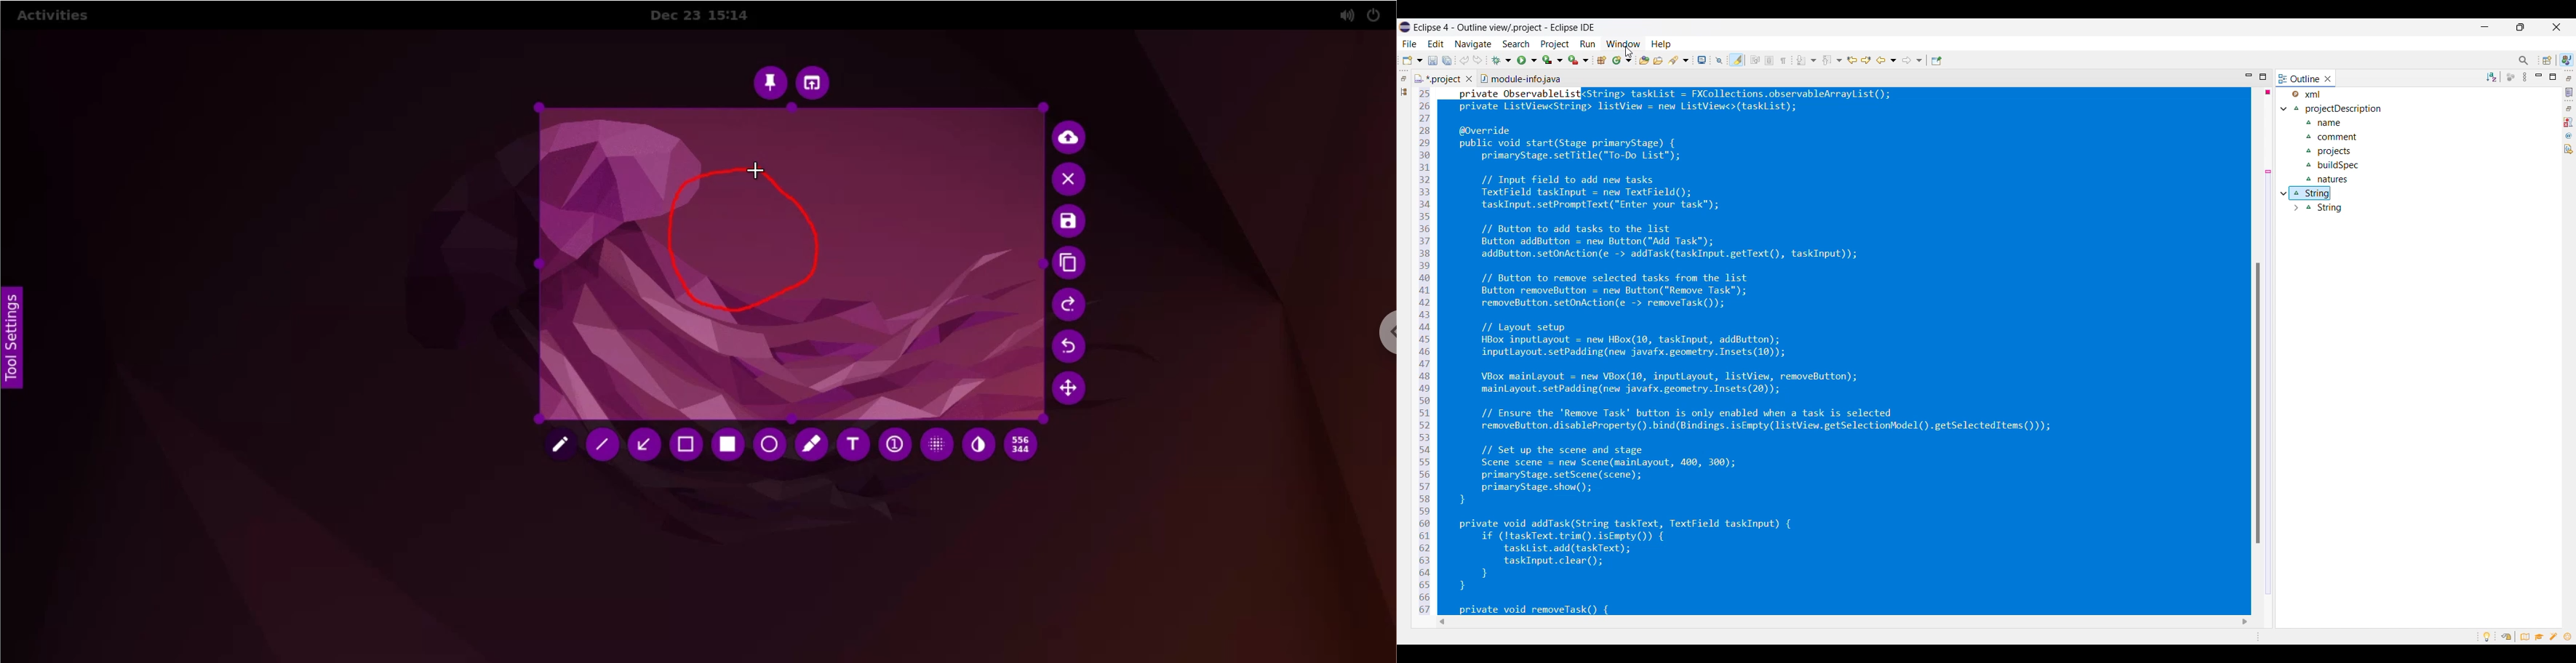 The height and width of the screenshot is (672, 2576). I want to click on Back options, so click(1886, 60).